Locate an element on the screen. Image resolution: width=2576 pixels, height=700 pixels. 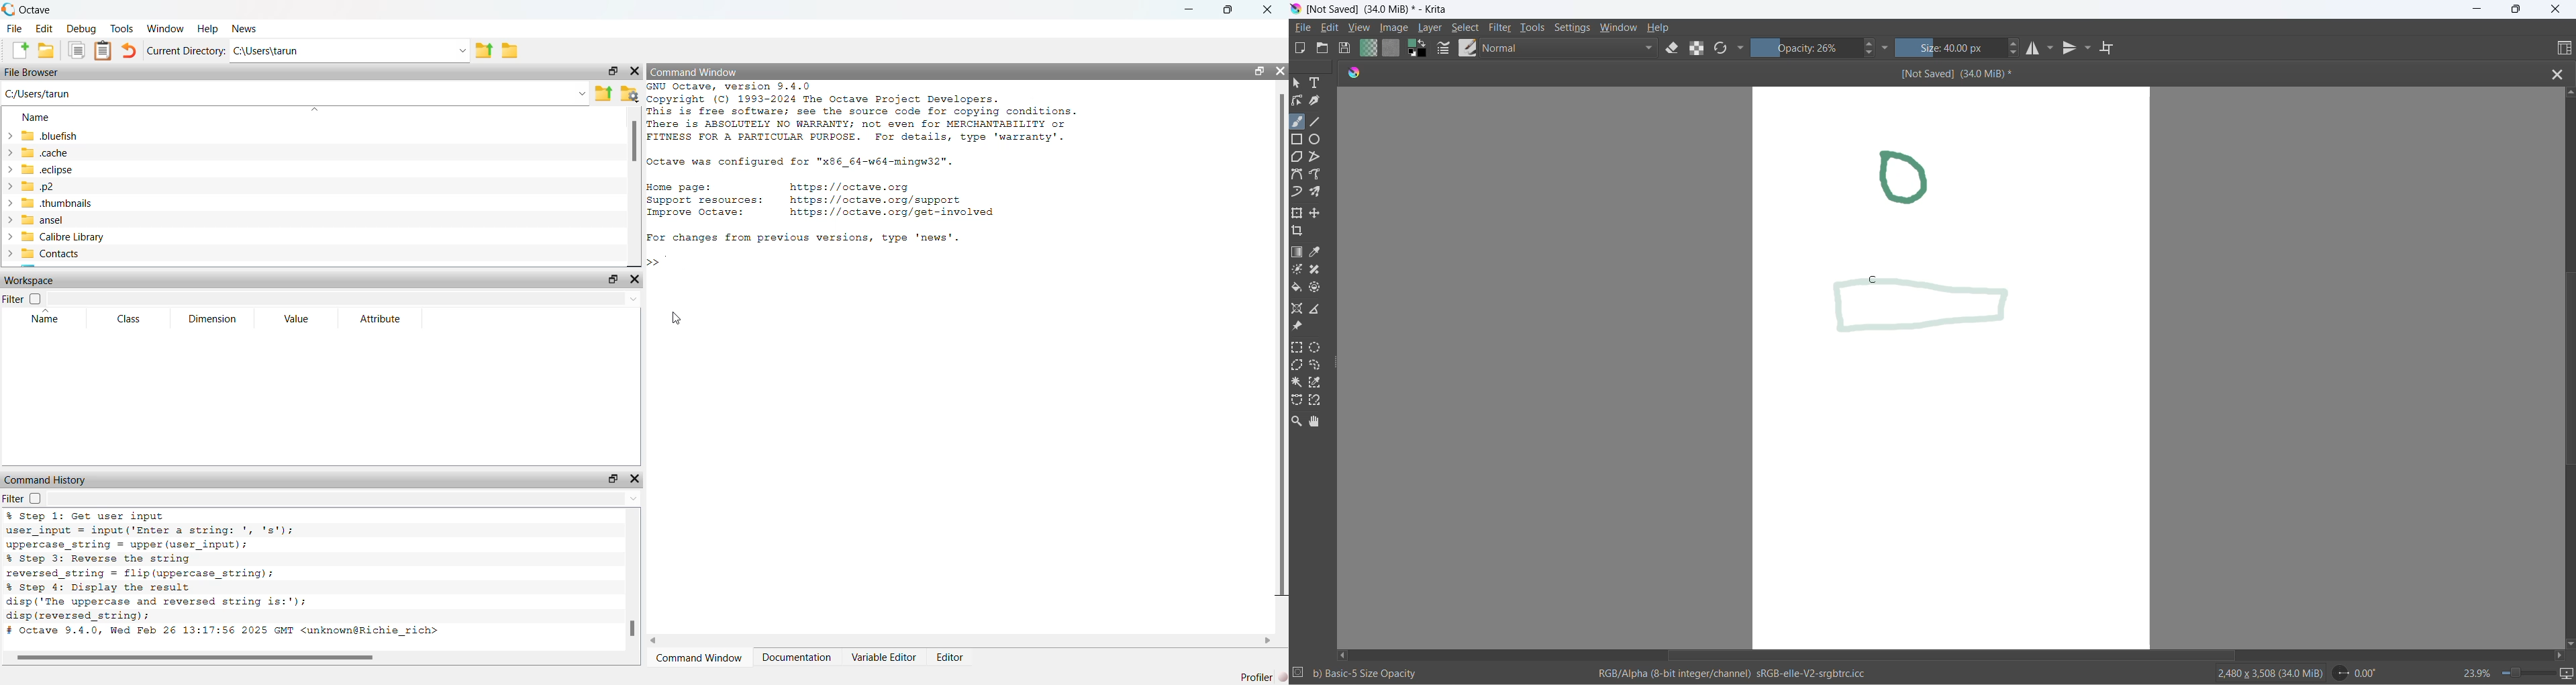
reload original presets is located at coordinates (1721, 48).